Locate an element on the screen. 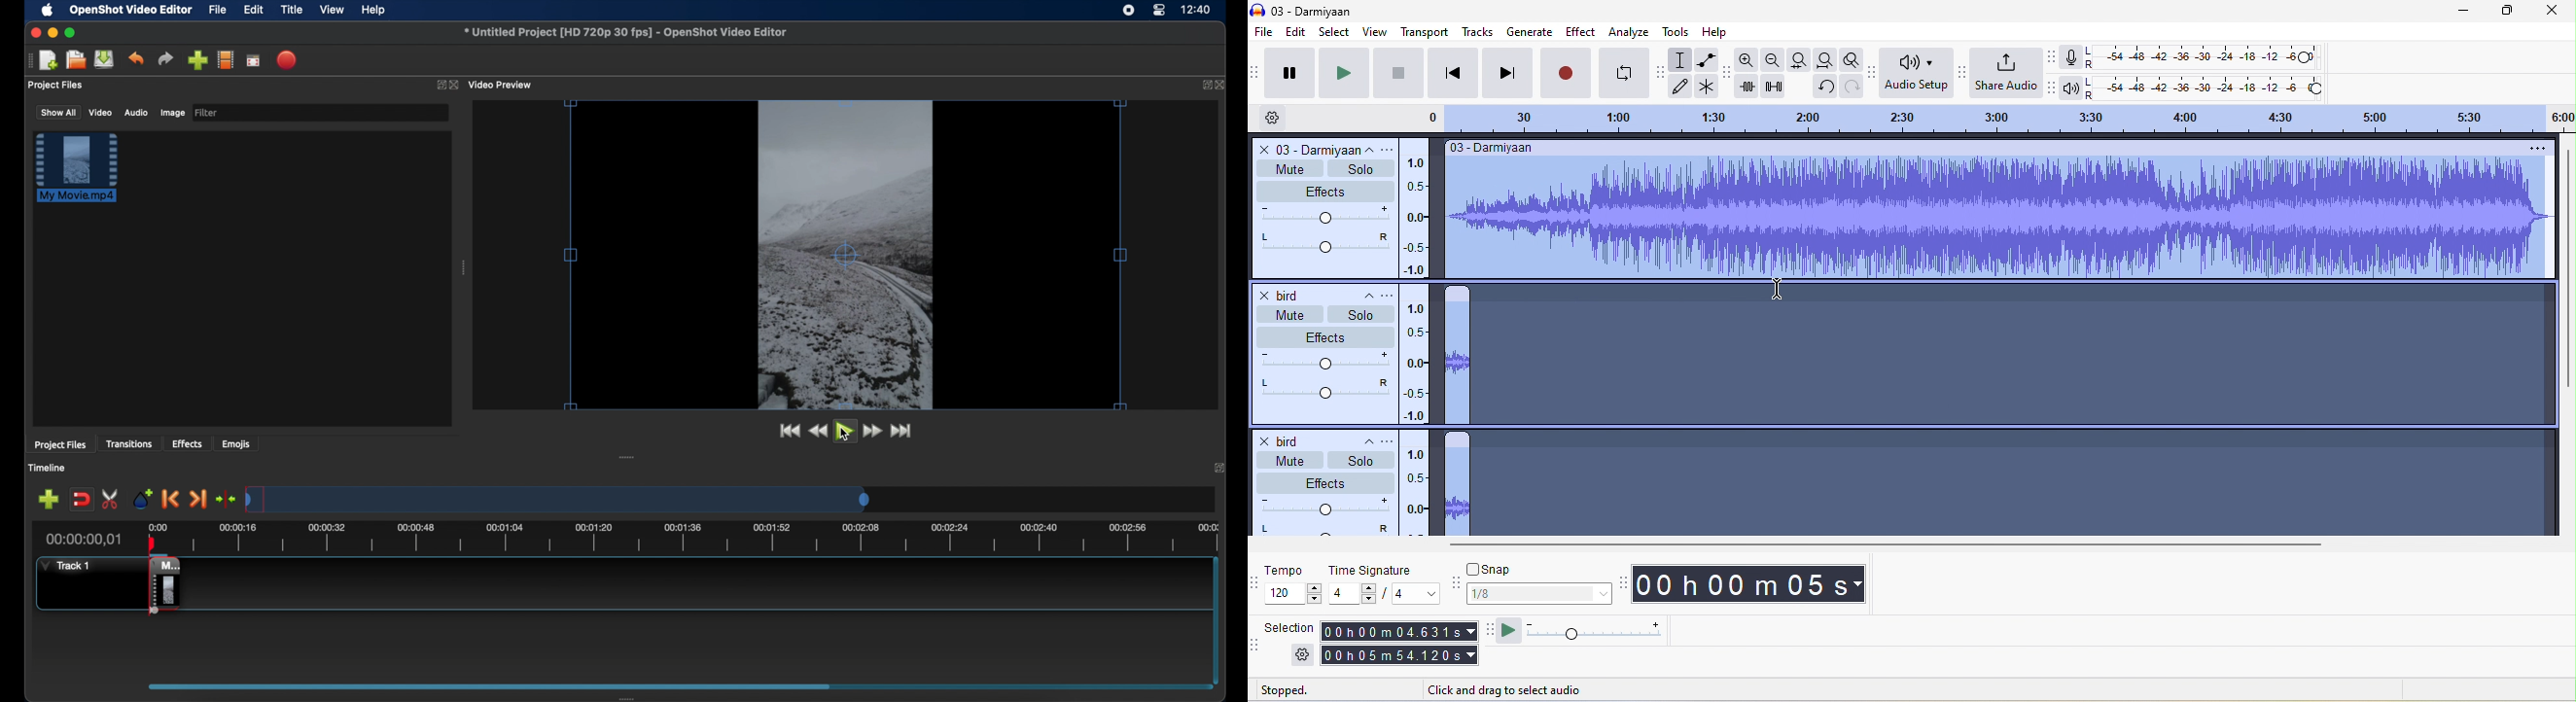 This screenshot has height=728, width=2576. enable razor is located at coordinates (111, 498).